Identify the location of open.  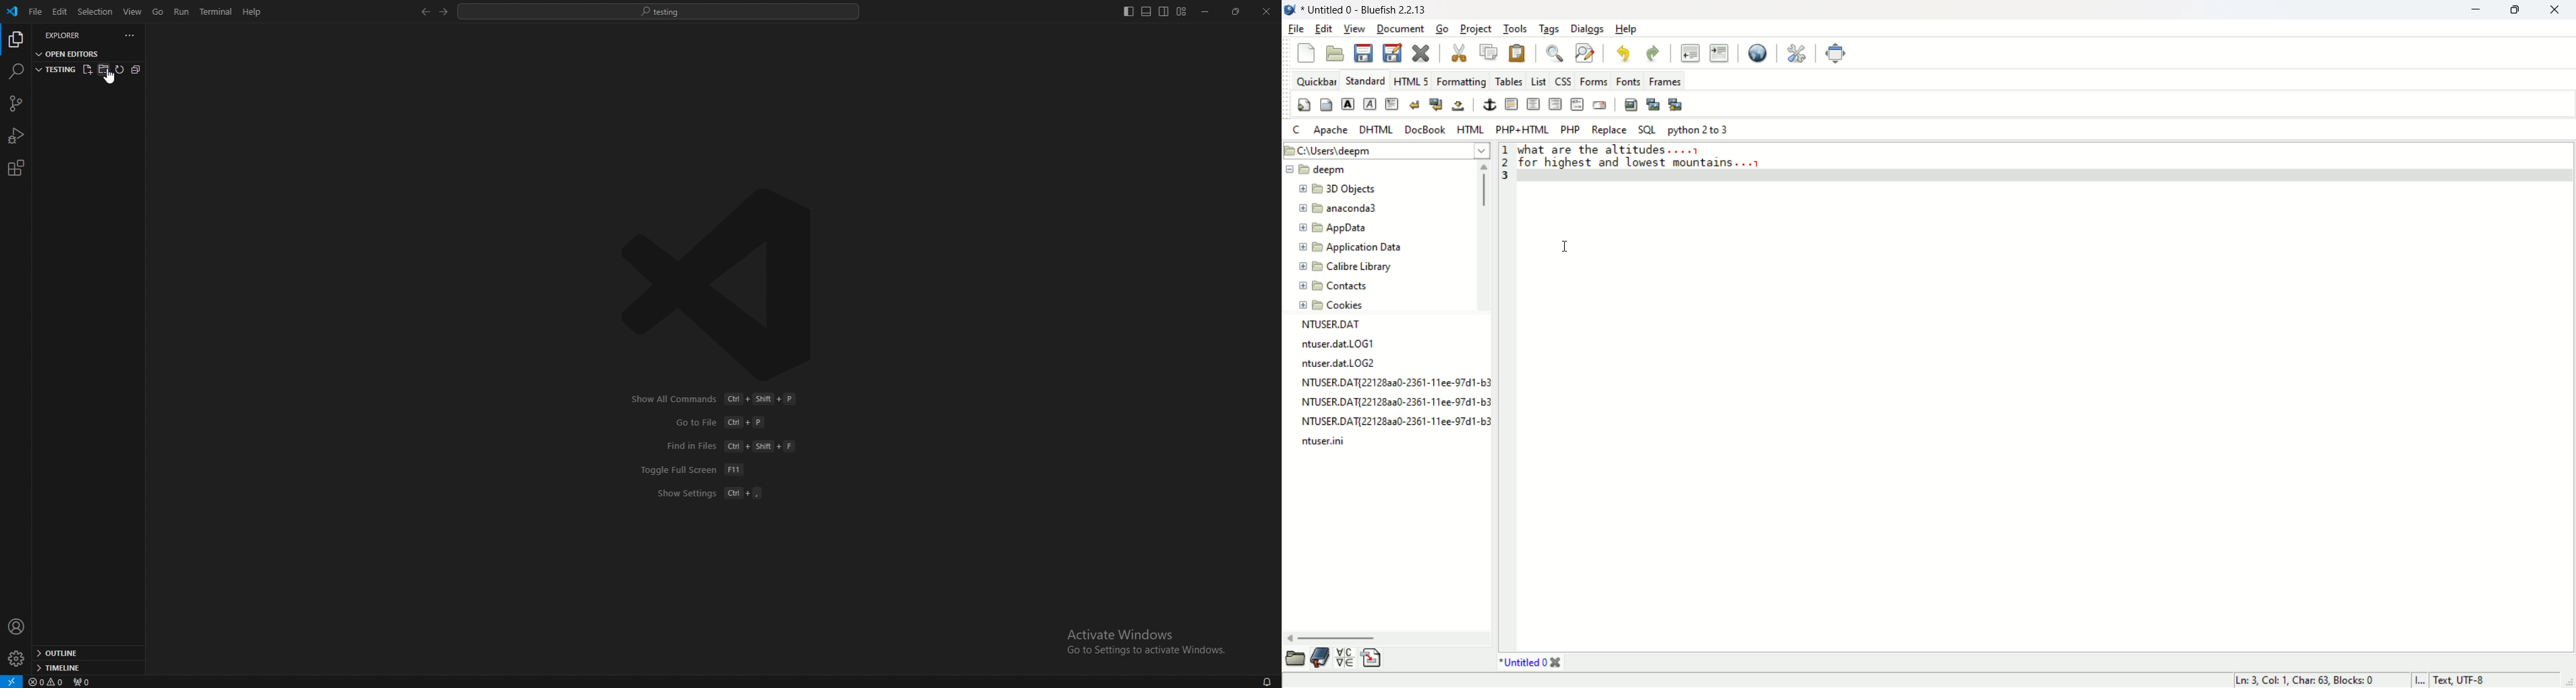
(1296, 656).